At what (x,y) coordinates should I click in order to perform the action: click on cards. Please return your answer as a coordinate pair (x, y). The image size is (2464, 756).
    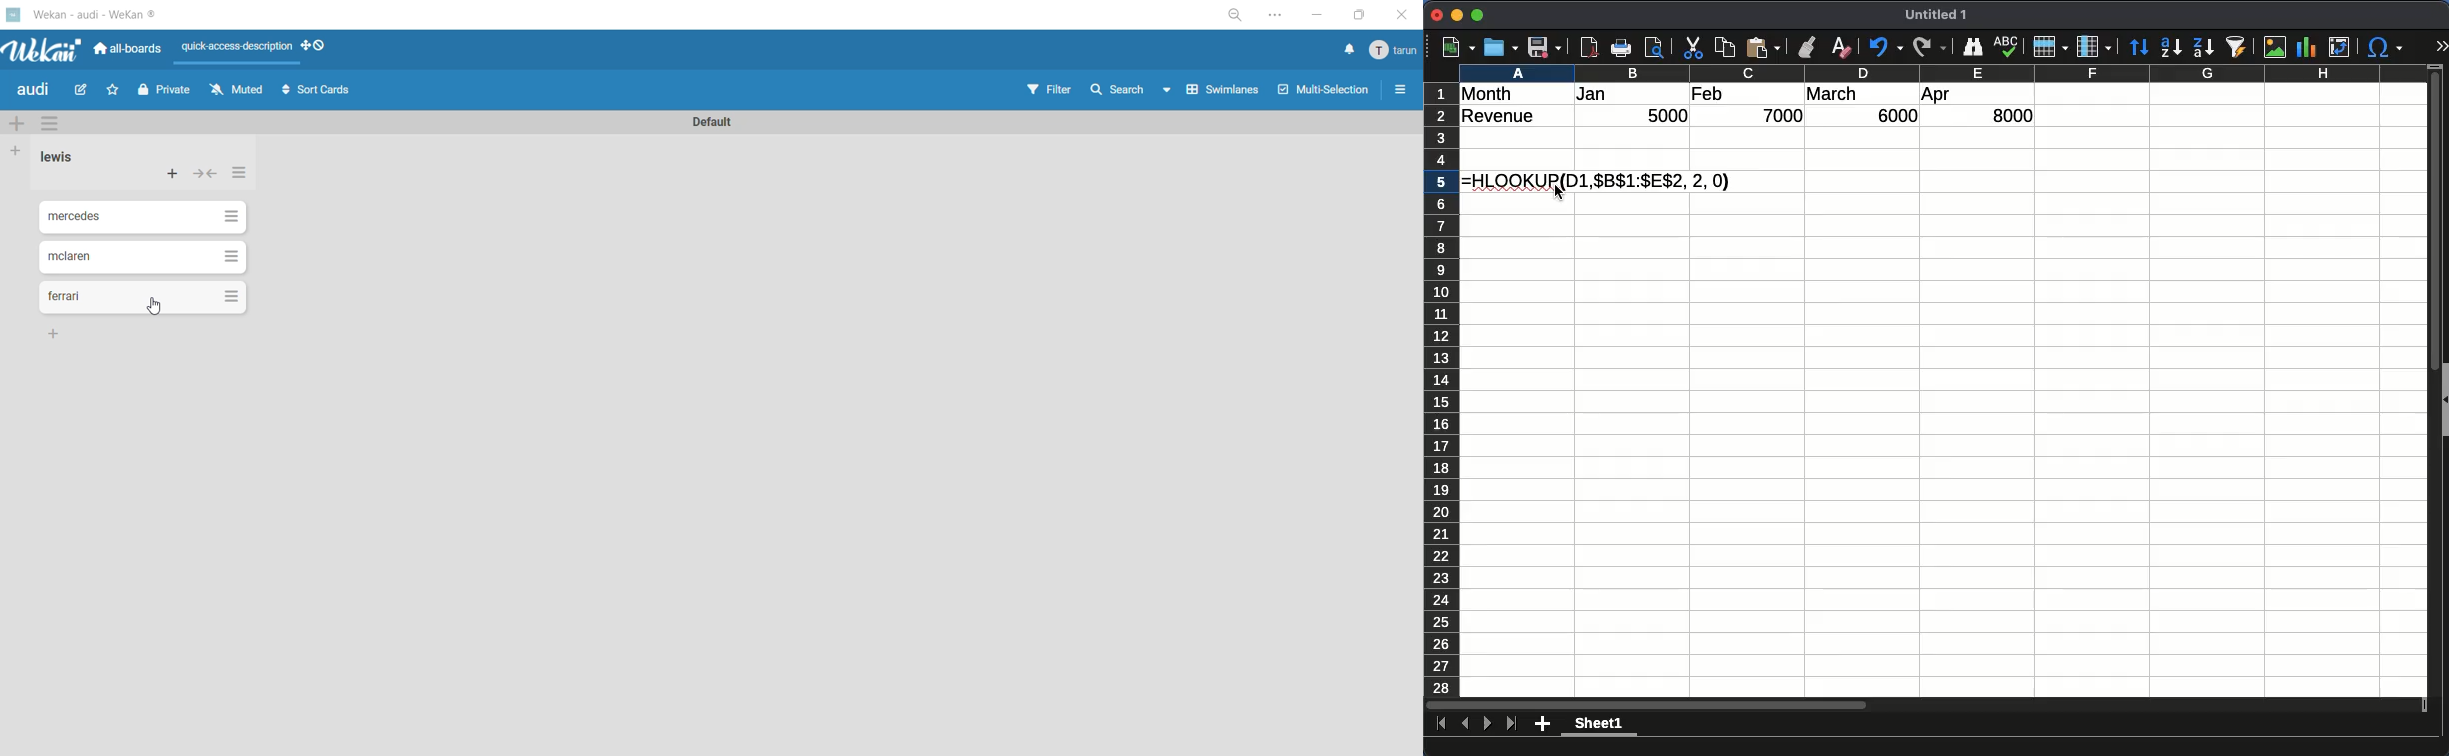
    Looking at the image, I should click on (142, 298).